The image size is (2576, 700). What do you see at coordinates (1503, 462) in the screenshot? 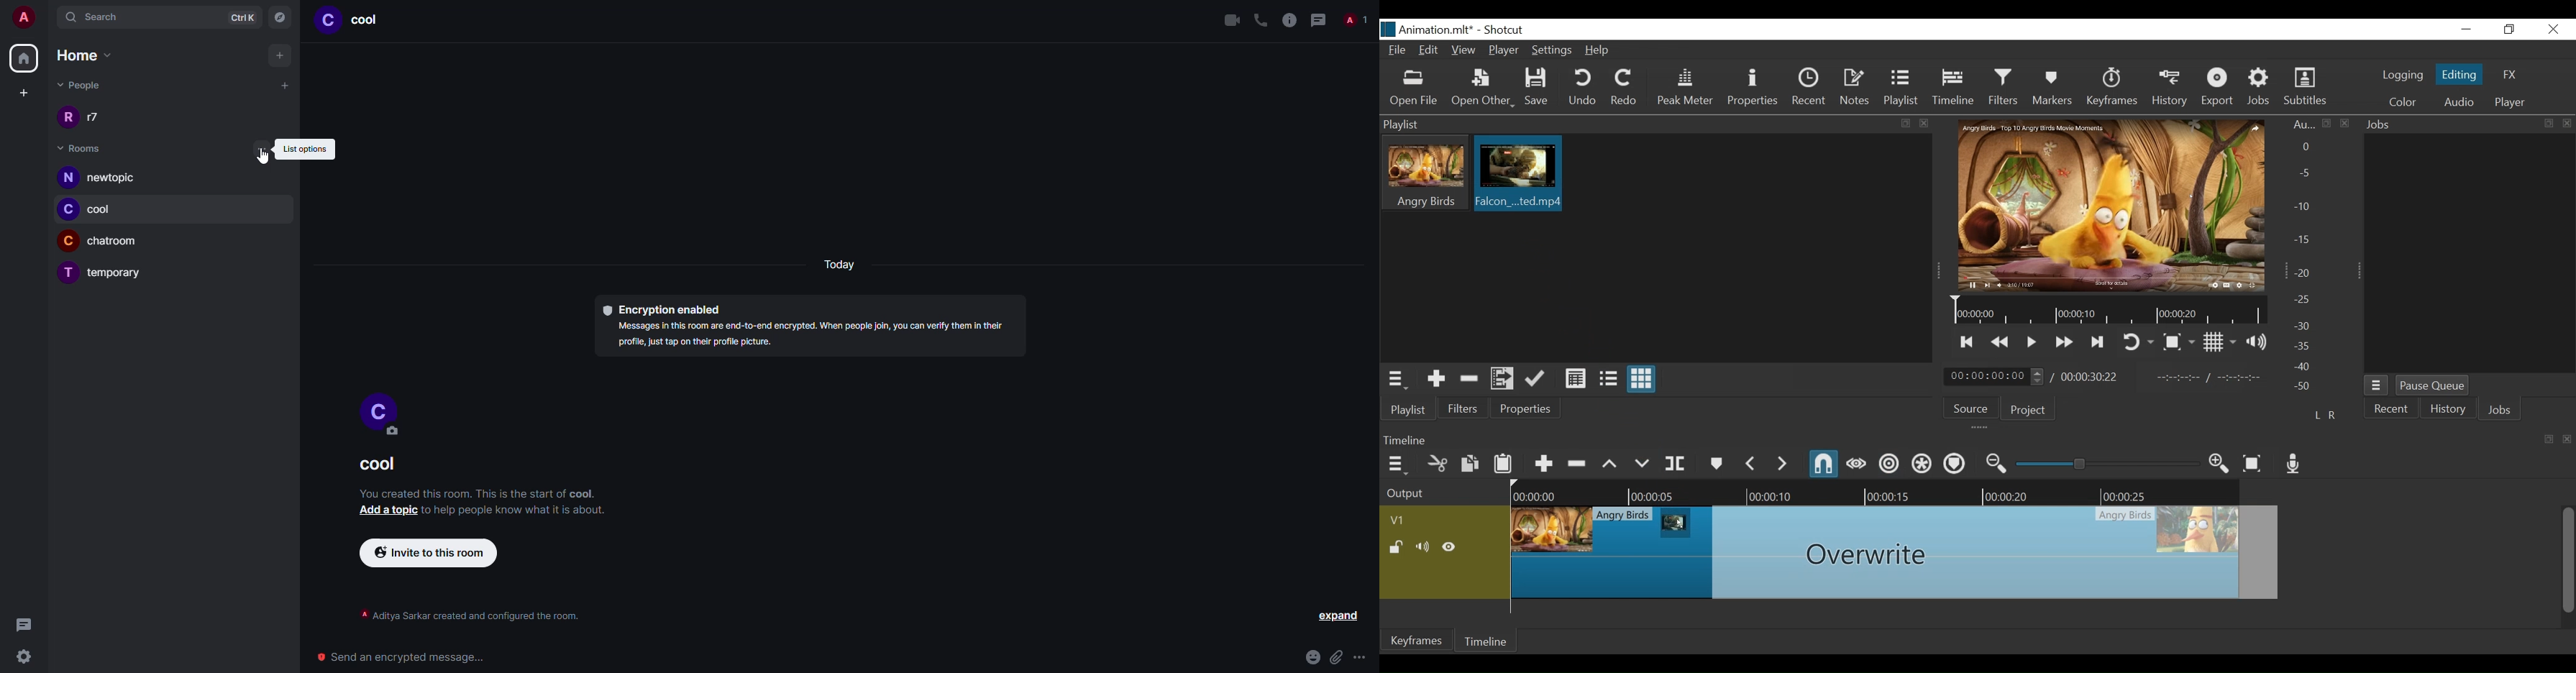
I see `Paste` at bounding box center [1503, 462].